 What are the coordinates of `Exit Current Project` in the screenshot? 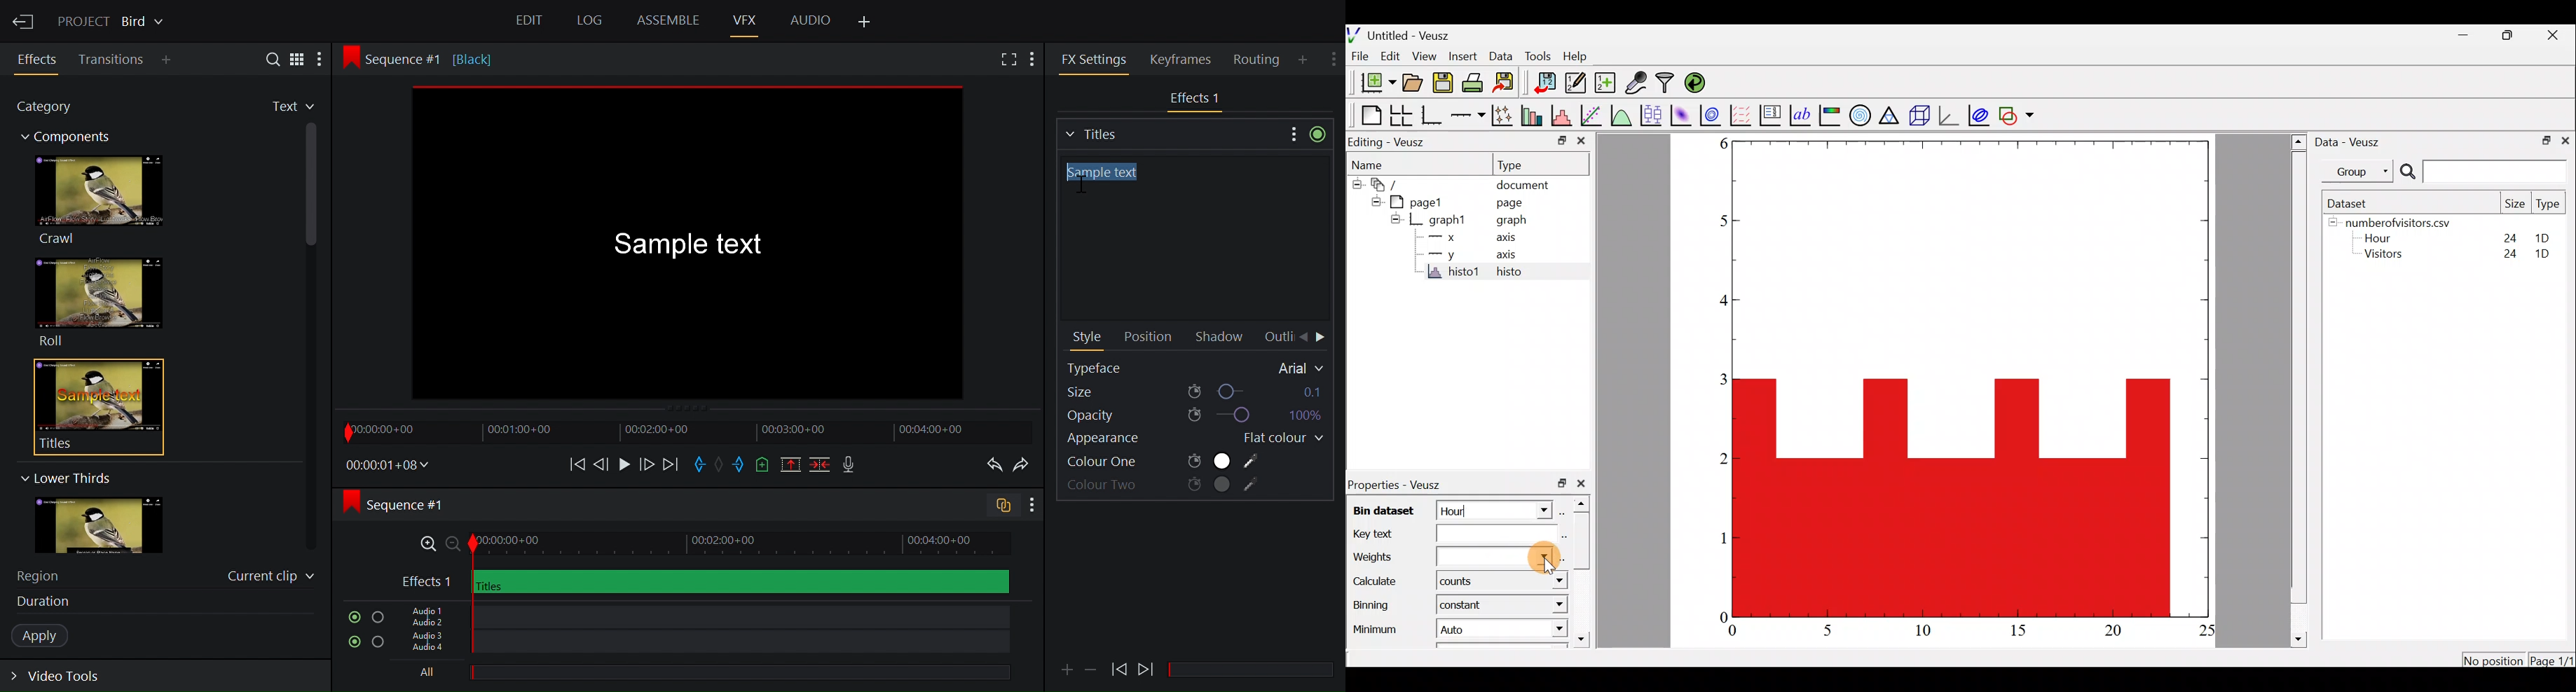 It's located at (25, 20).